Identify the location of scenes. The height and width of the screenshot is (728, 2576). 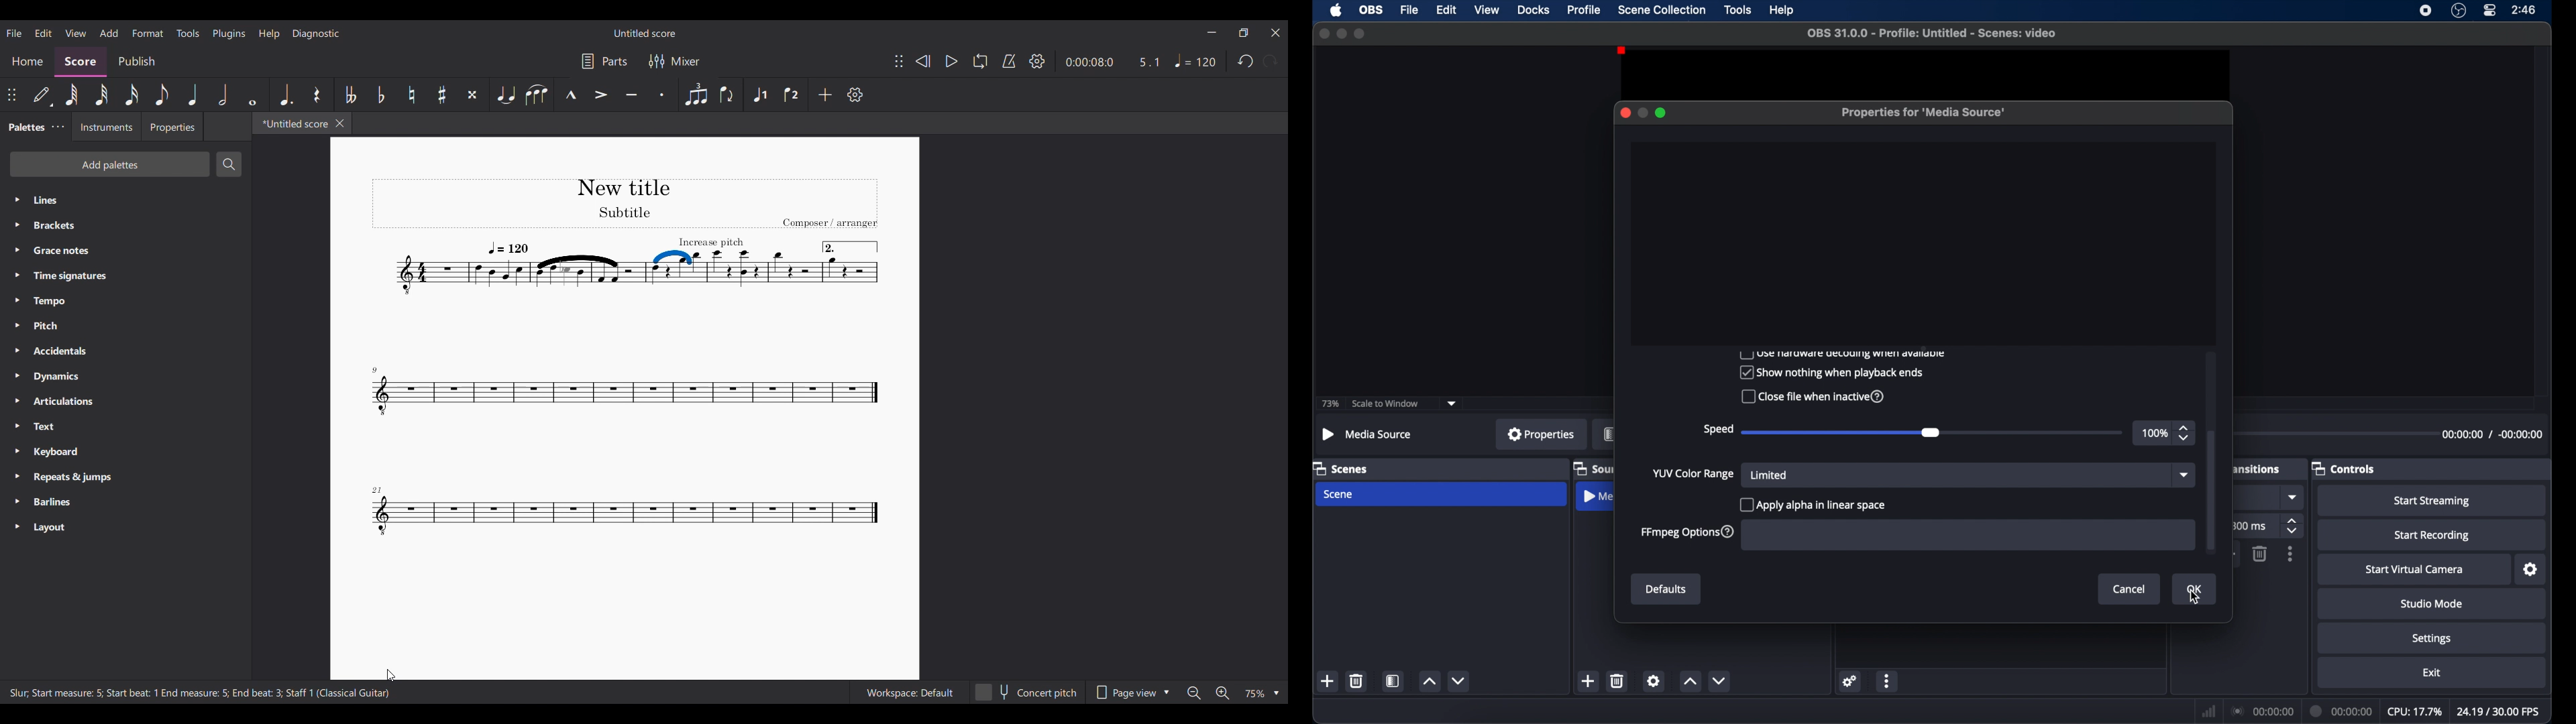
(1341, 468).